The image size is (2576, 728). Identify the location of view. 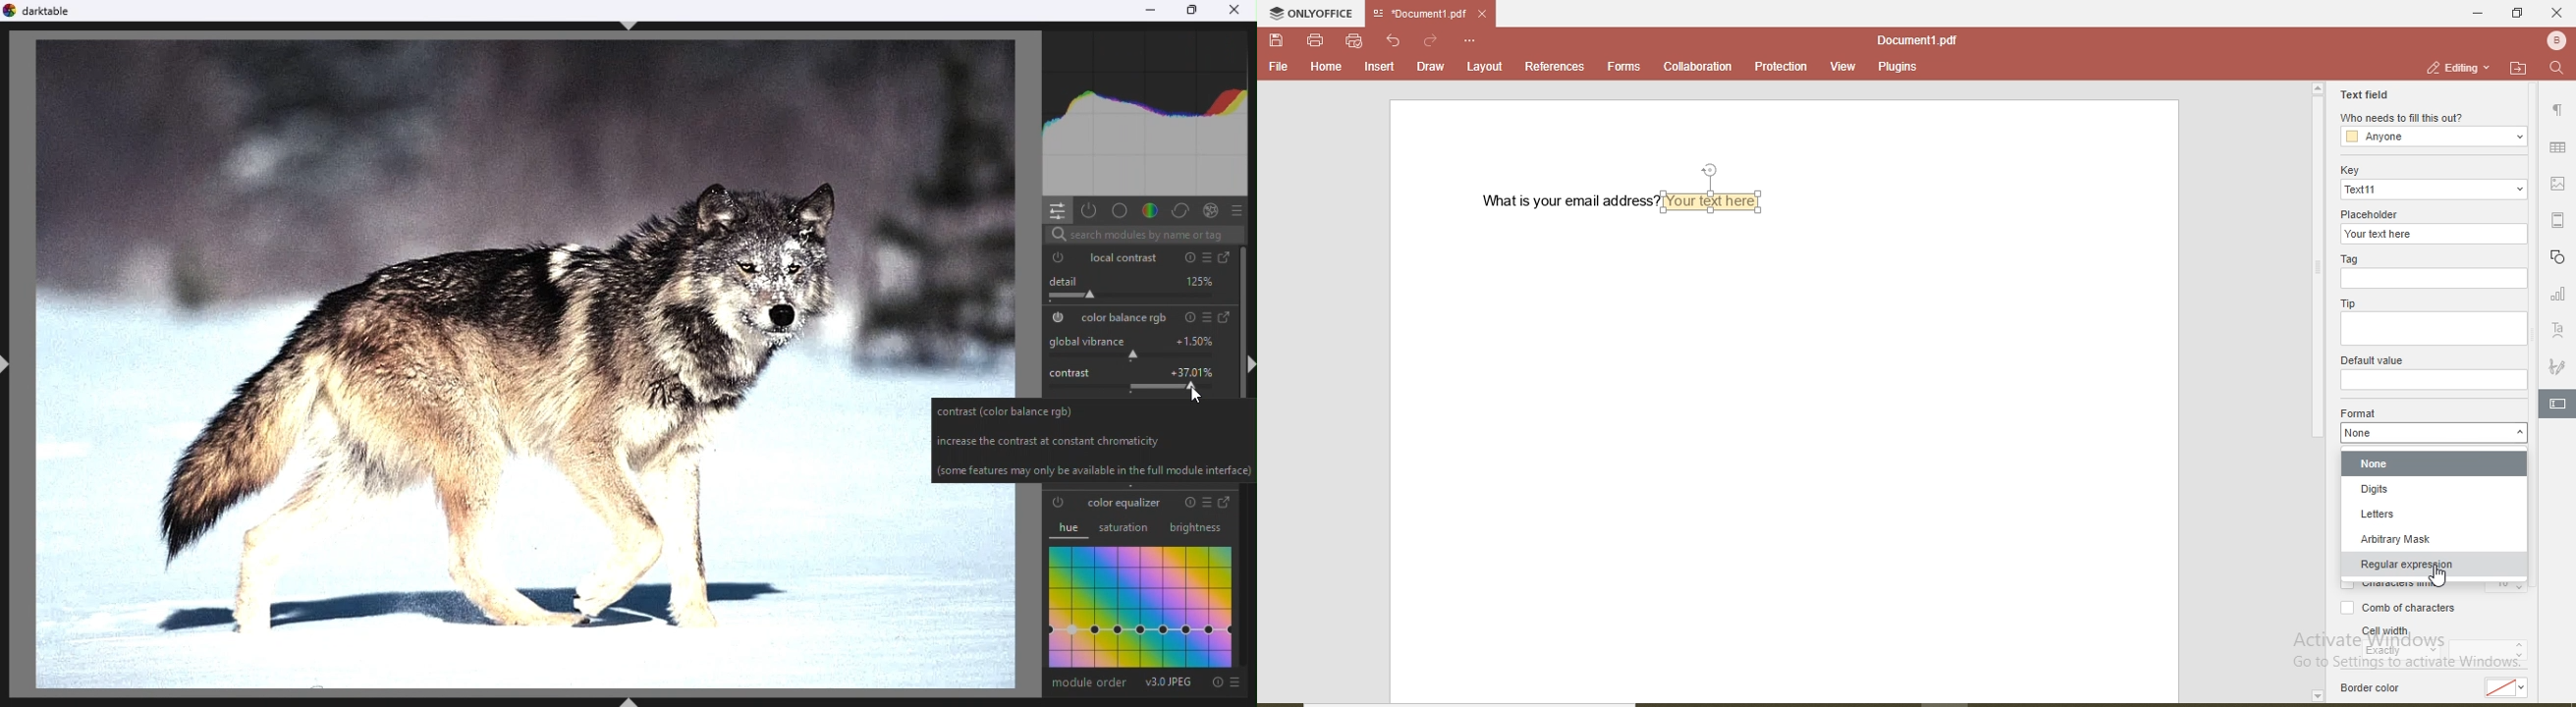
(1841, 64).